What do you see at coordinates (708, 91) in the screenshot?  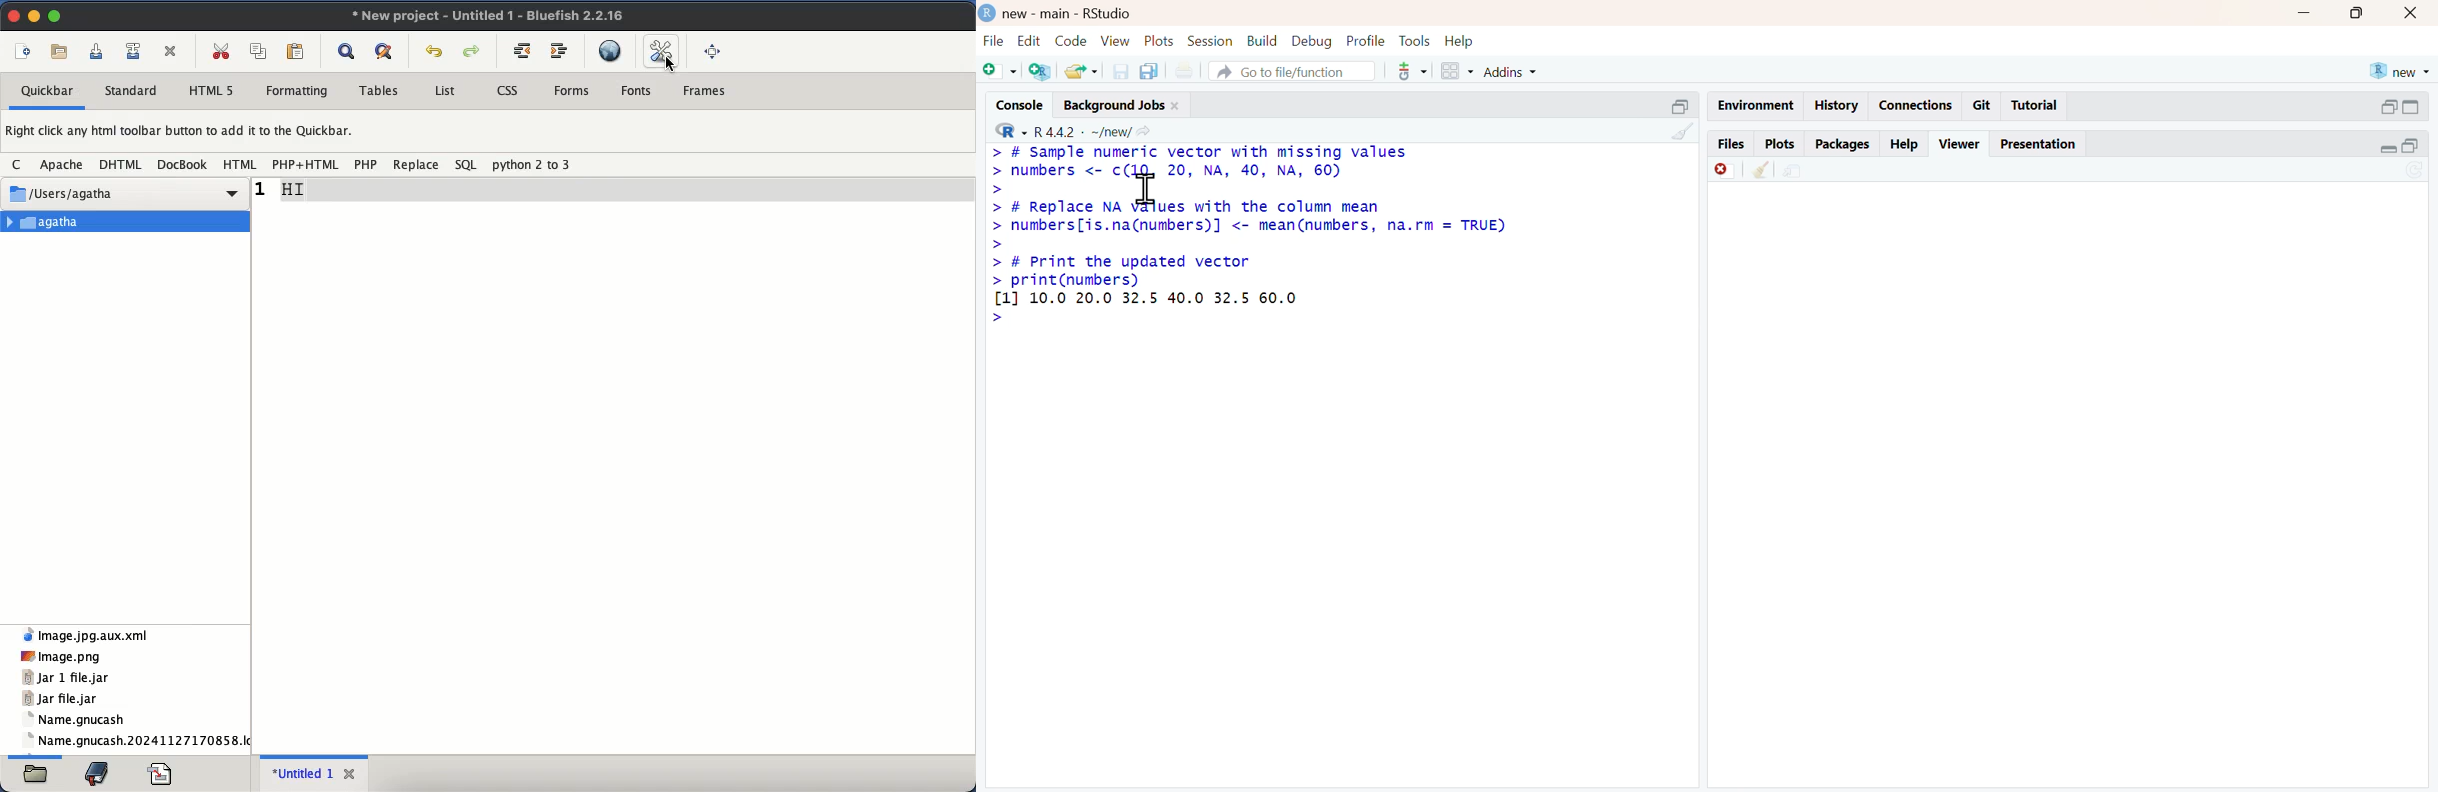 I see `frames` at bounding box center [708, 91].